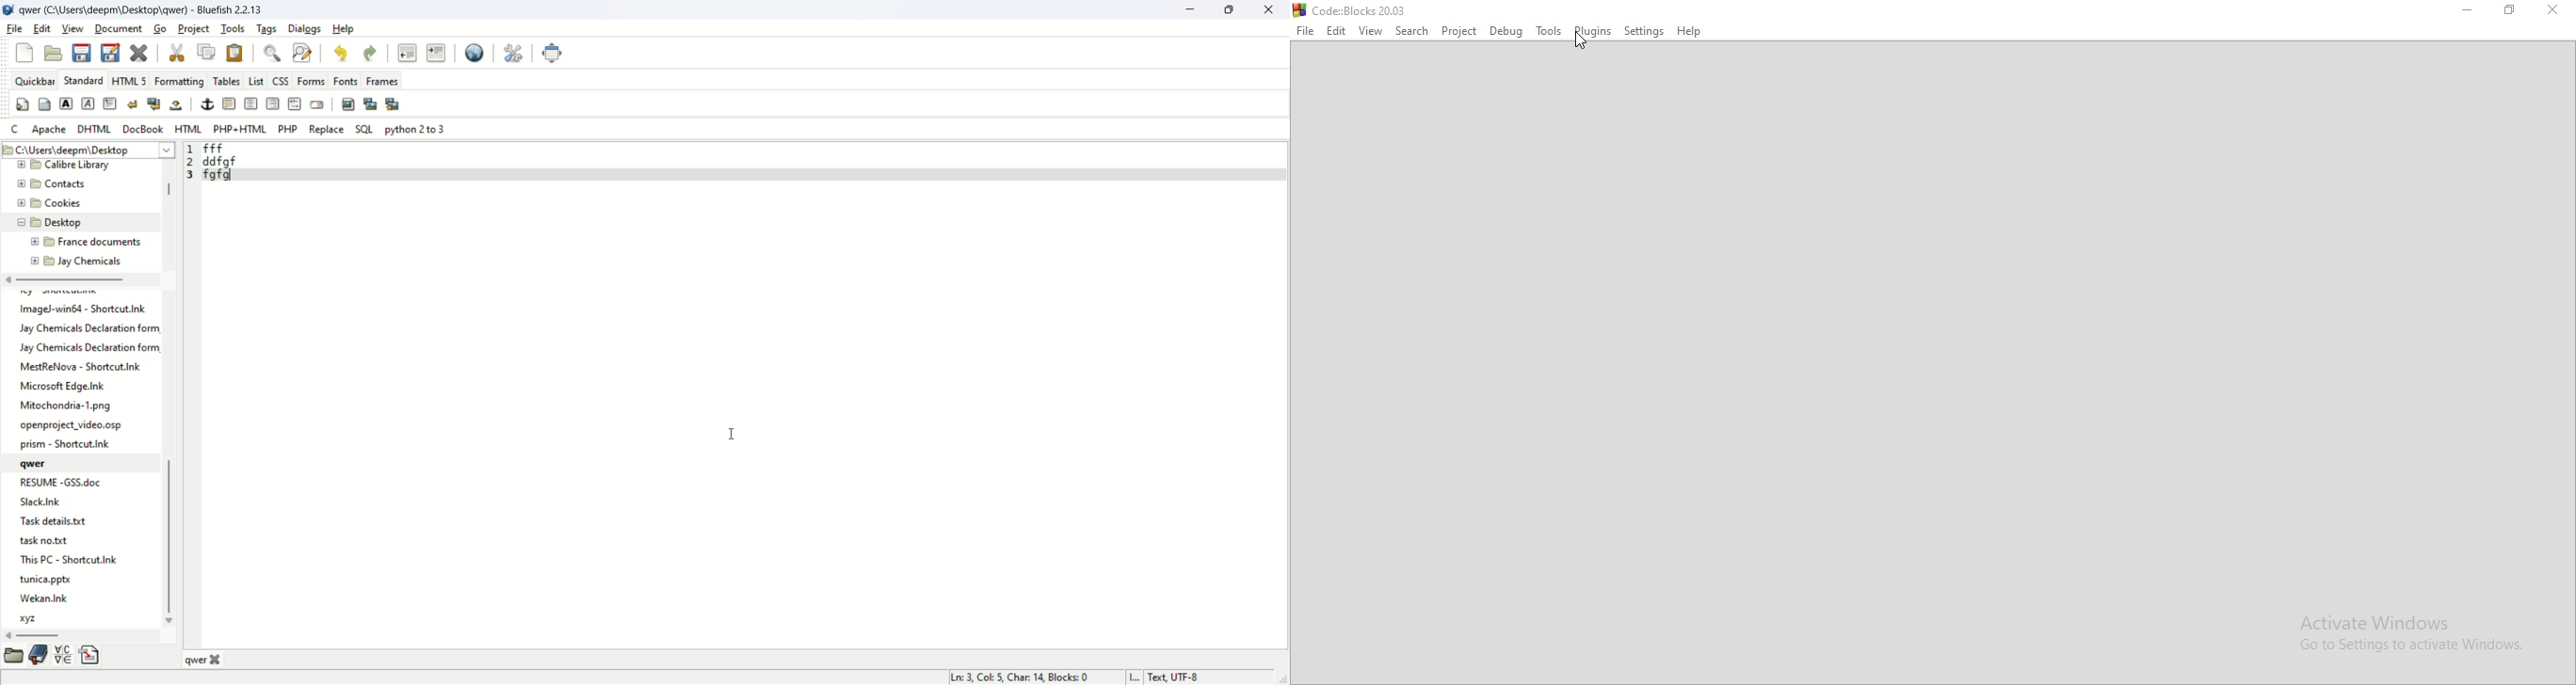 The width and height of the screenshot is (2576, 700). What do you see at coordinates (2468, 8) in the screenshot?
I see `minimize` at bounding box center [2468, 8].